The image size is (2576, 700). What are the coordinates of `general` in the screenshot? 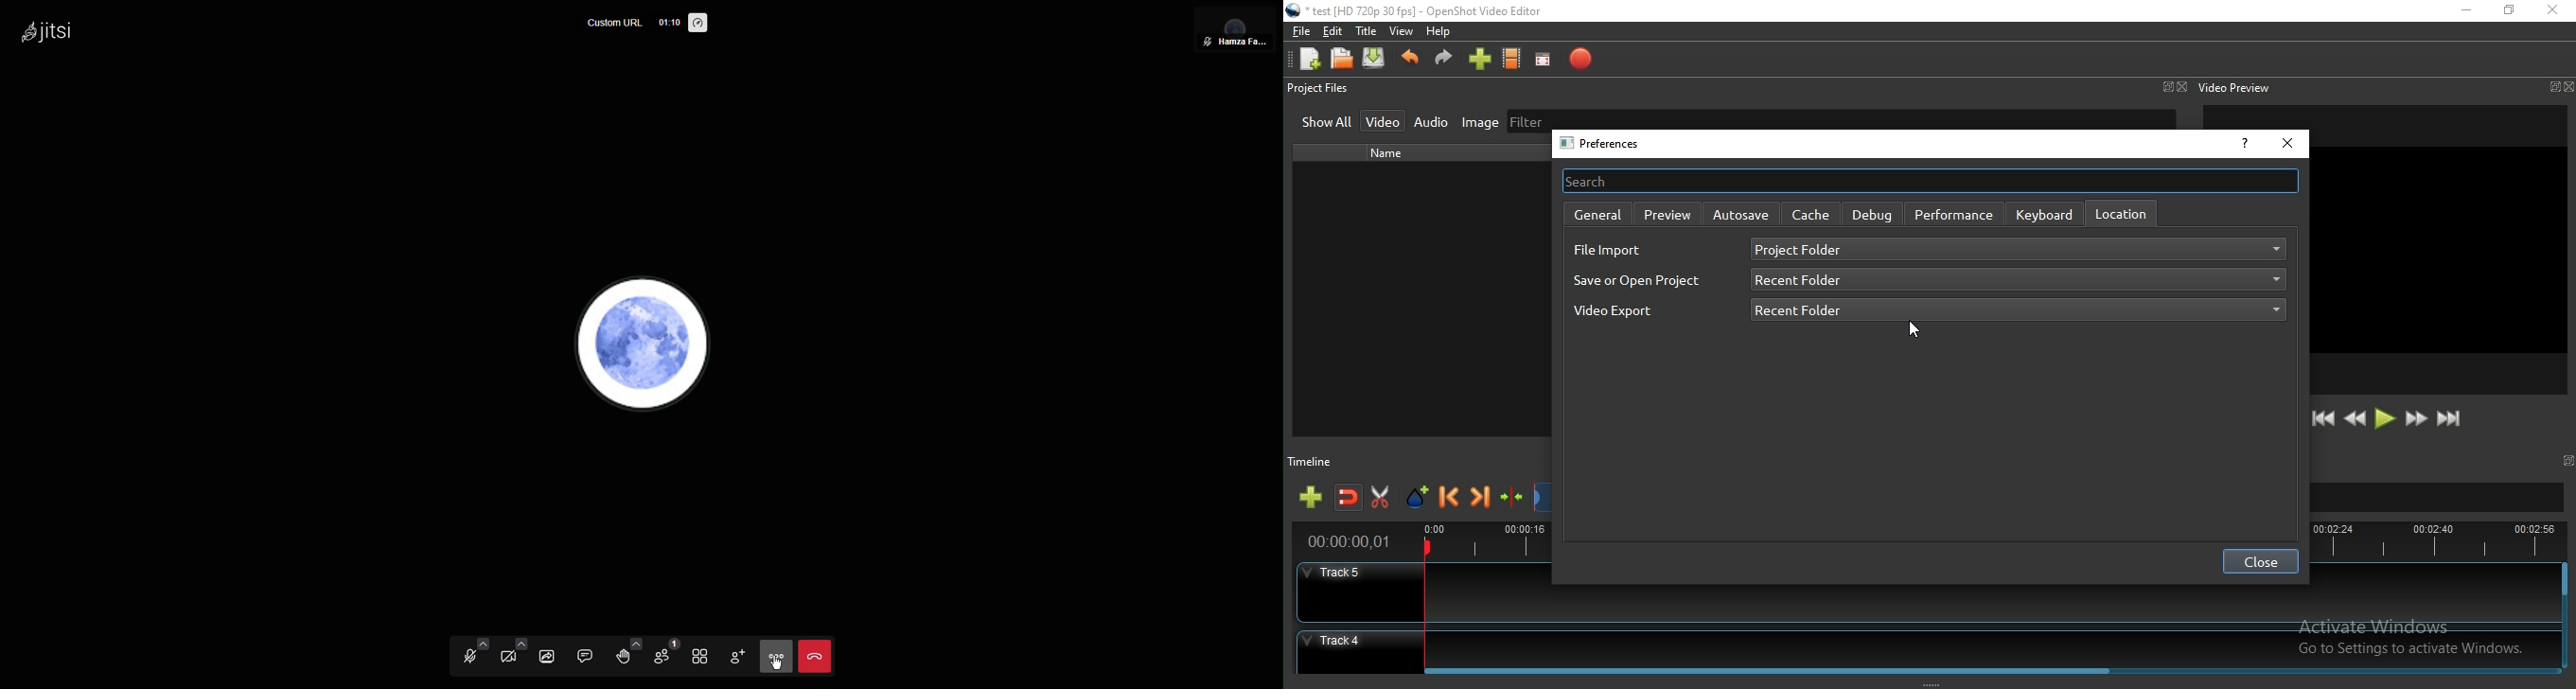 It's located at (1595, 215).